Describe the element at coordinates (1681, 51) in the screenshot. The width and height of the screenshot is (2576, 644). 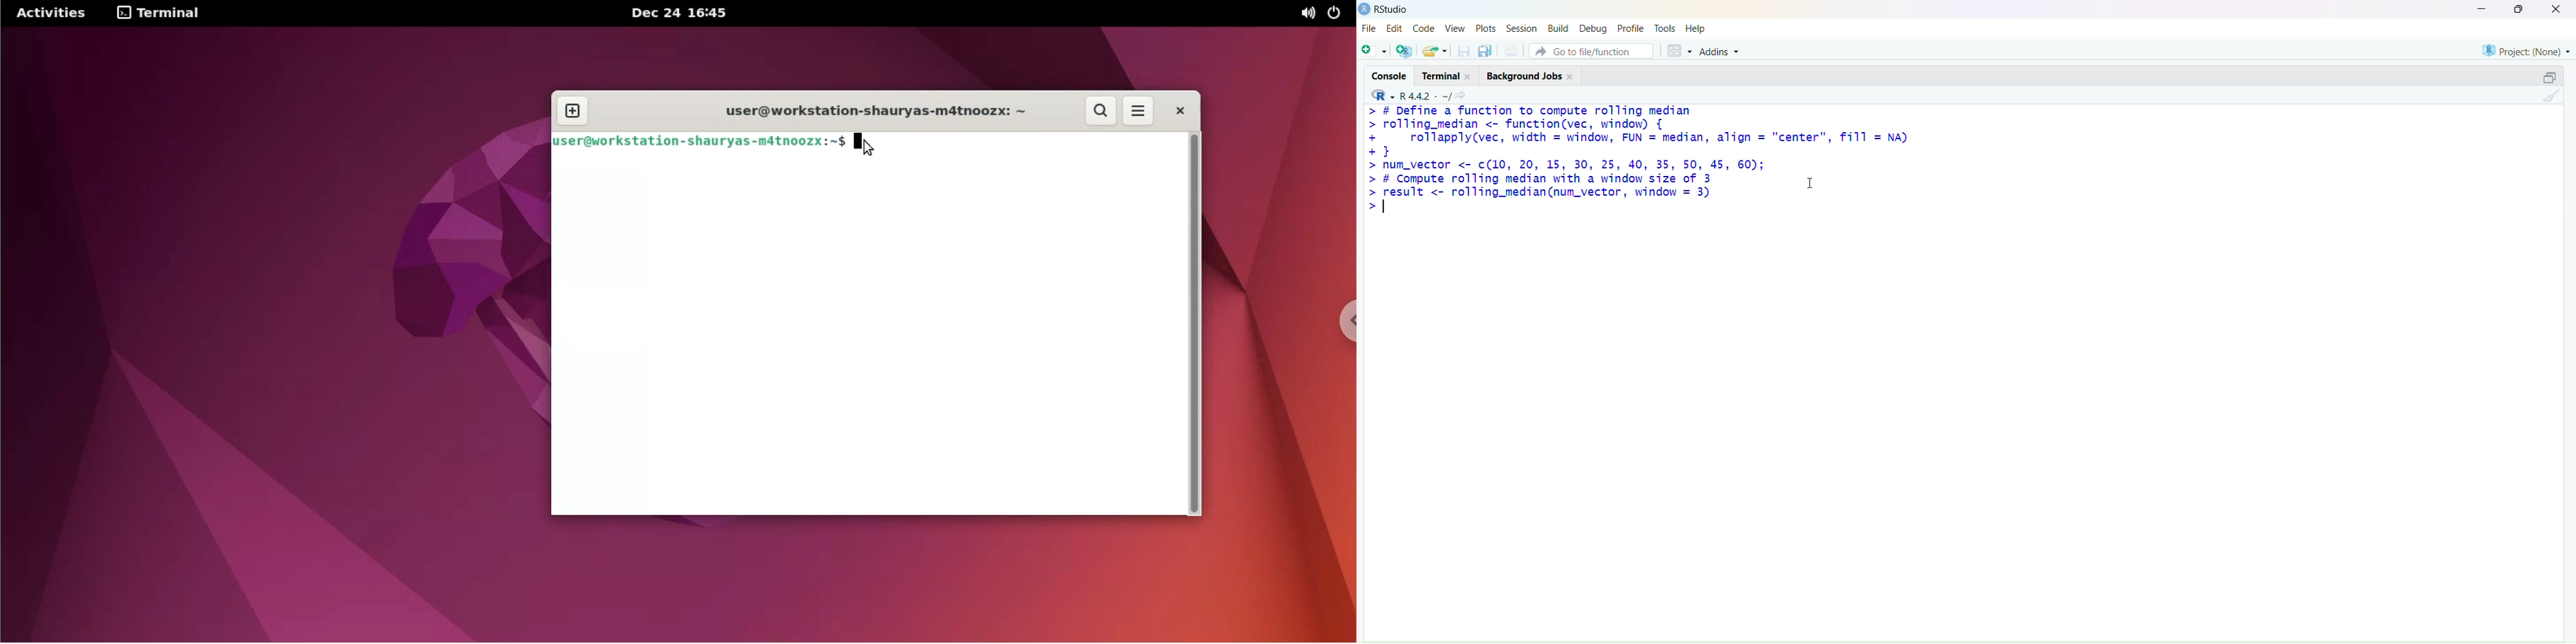
I see `grid` at that location.